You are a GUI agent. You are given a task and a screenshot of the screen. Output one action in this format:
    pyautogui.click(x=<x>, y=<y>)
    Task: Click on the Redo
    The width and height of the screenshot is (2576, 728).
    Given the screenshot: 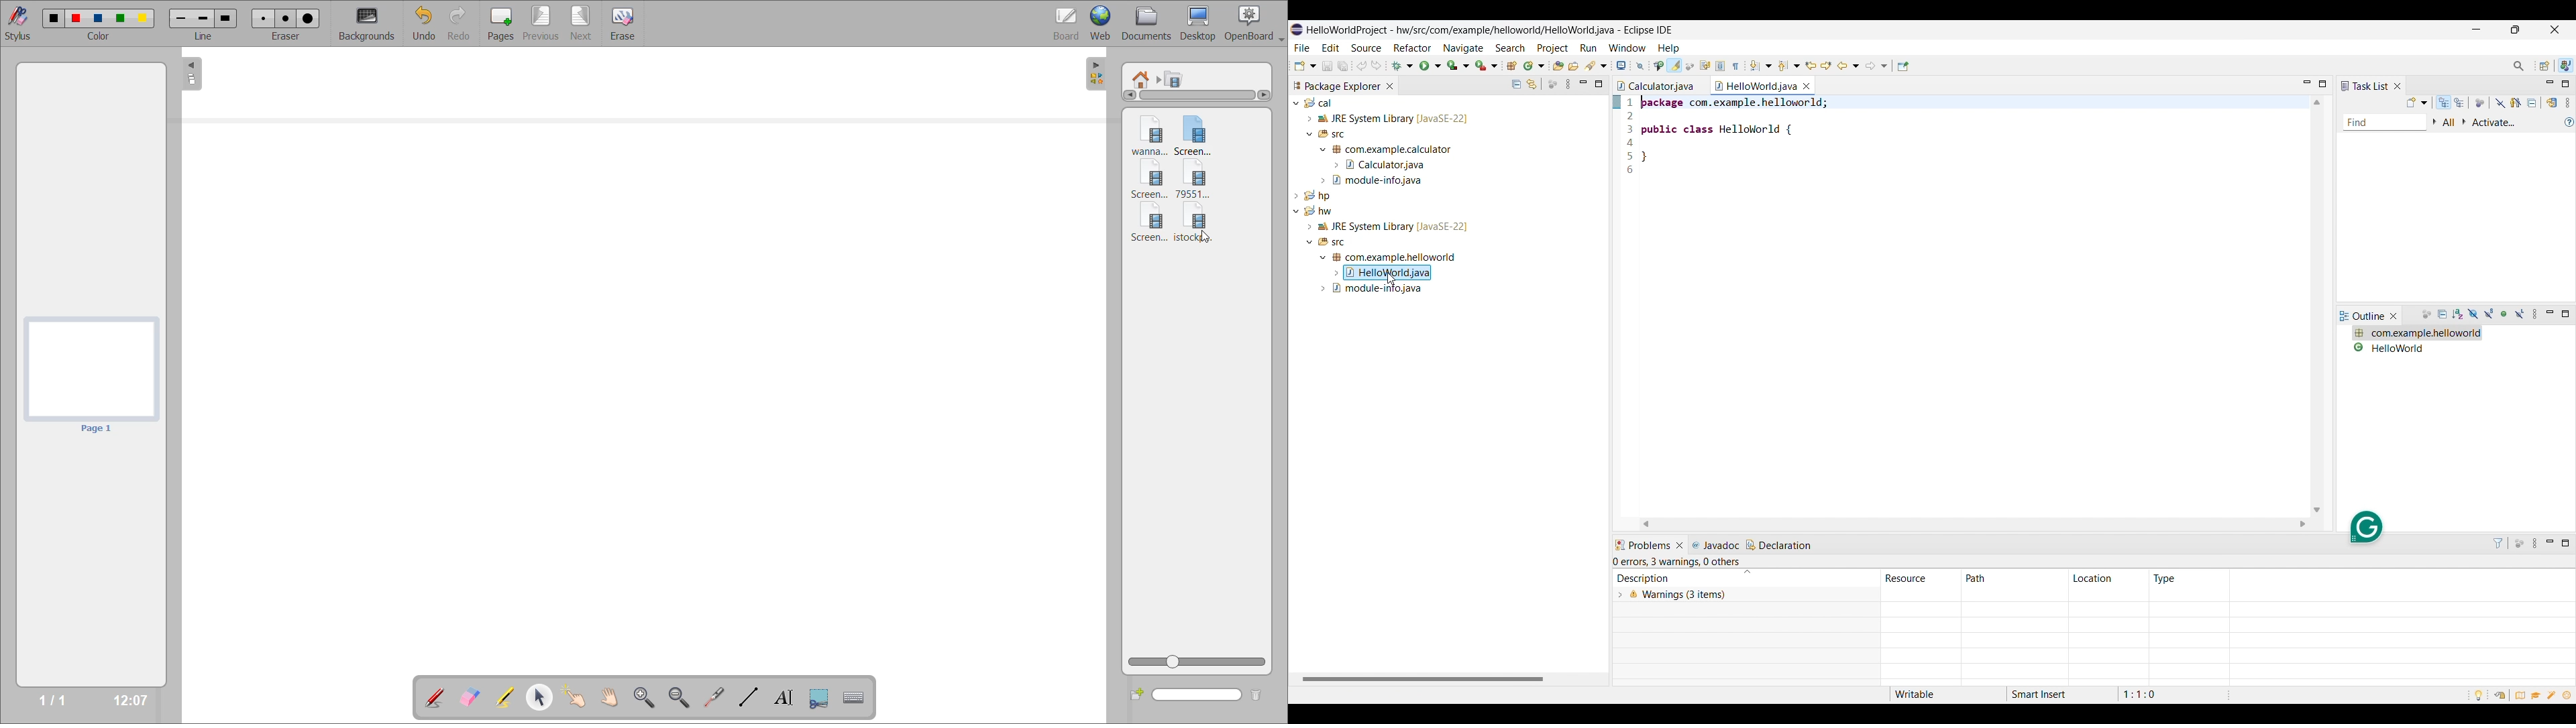 What is the action you would take?
    pyautogui.click(x=1362, y=66)
    